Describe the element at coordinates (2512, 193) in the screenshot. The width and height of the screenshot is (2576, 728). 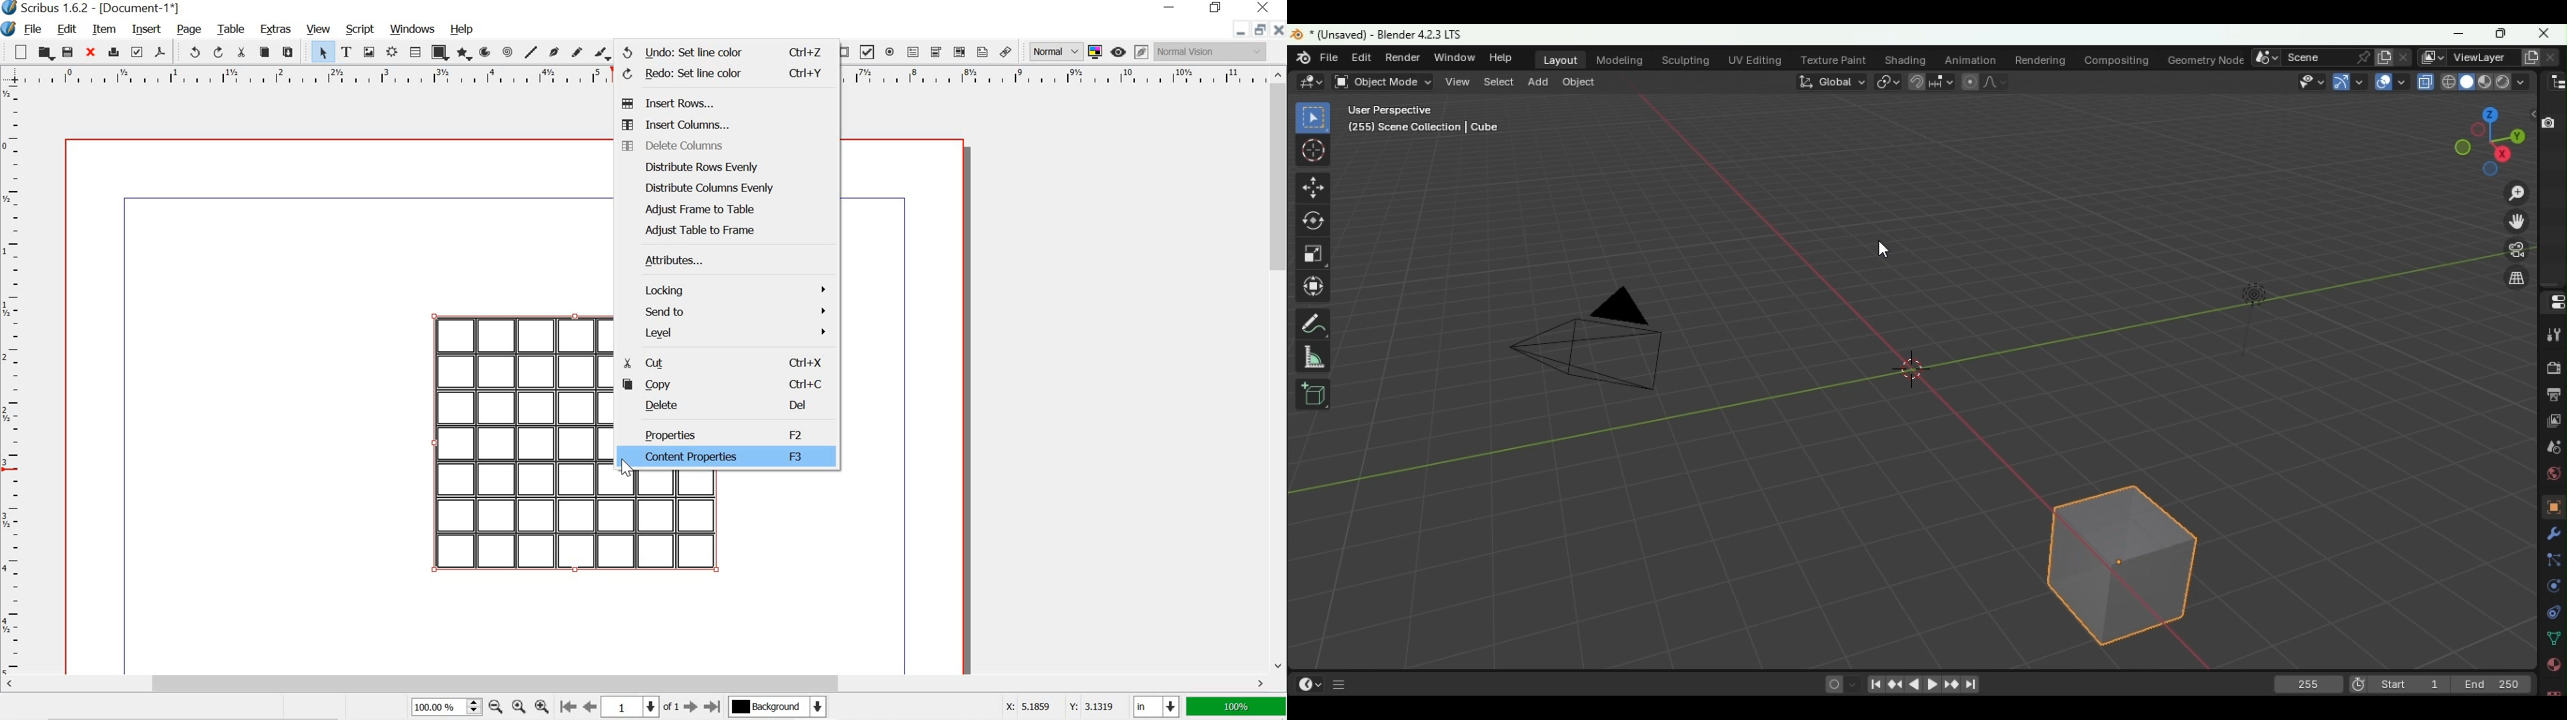
I see `Zoon in/out in the view` at that location.